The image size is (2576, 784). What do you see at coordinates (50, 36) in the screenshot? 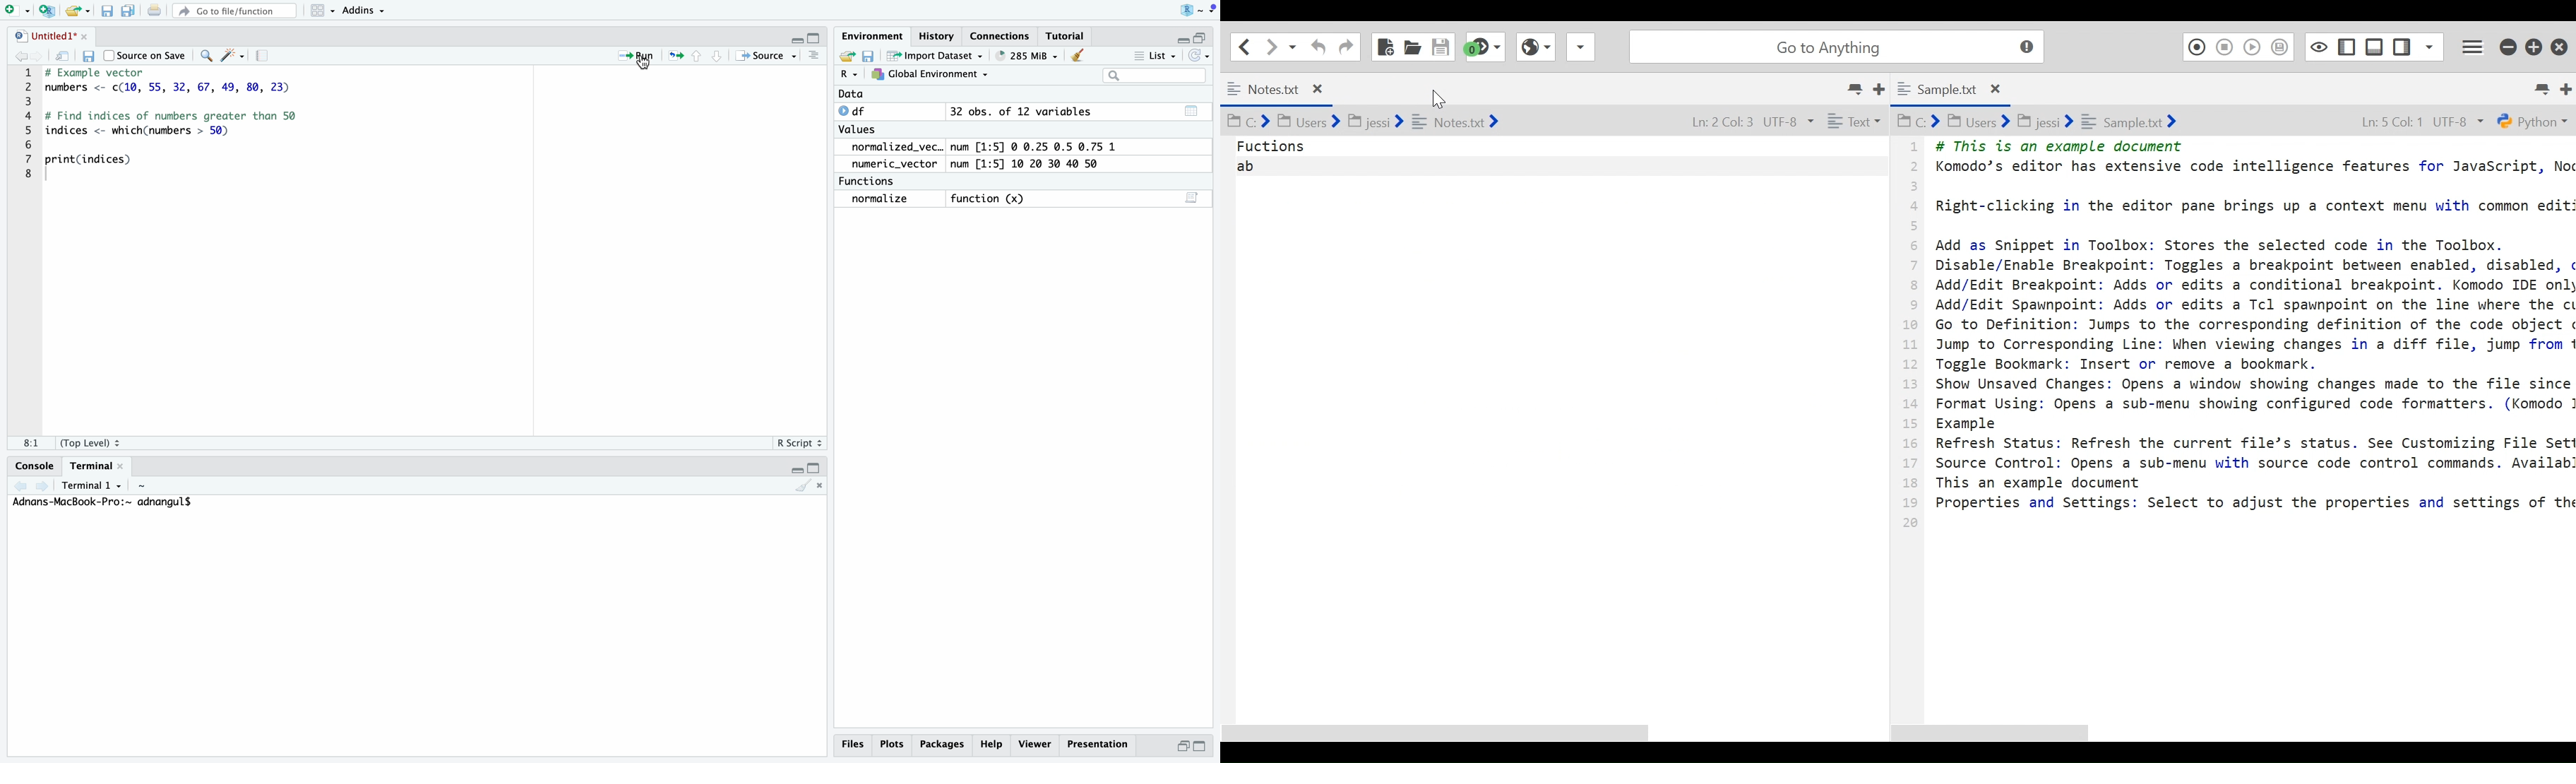
I see ` Untitled1` at bounding box center [50, 36].